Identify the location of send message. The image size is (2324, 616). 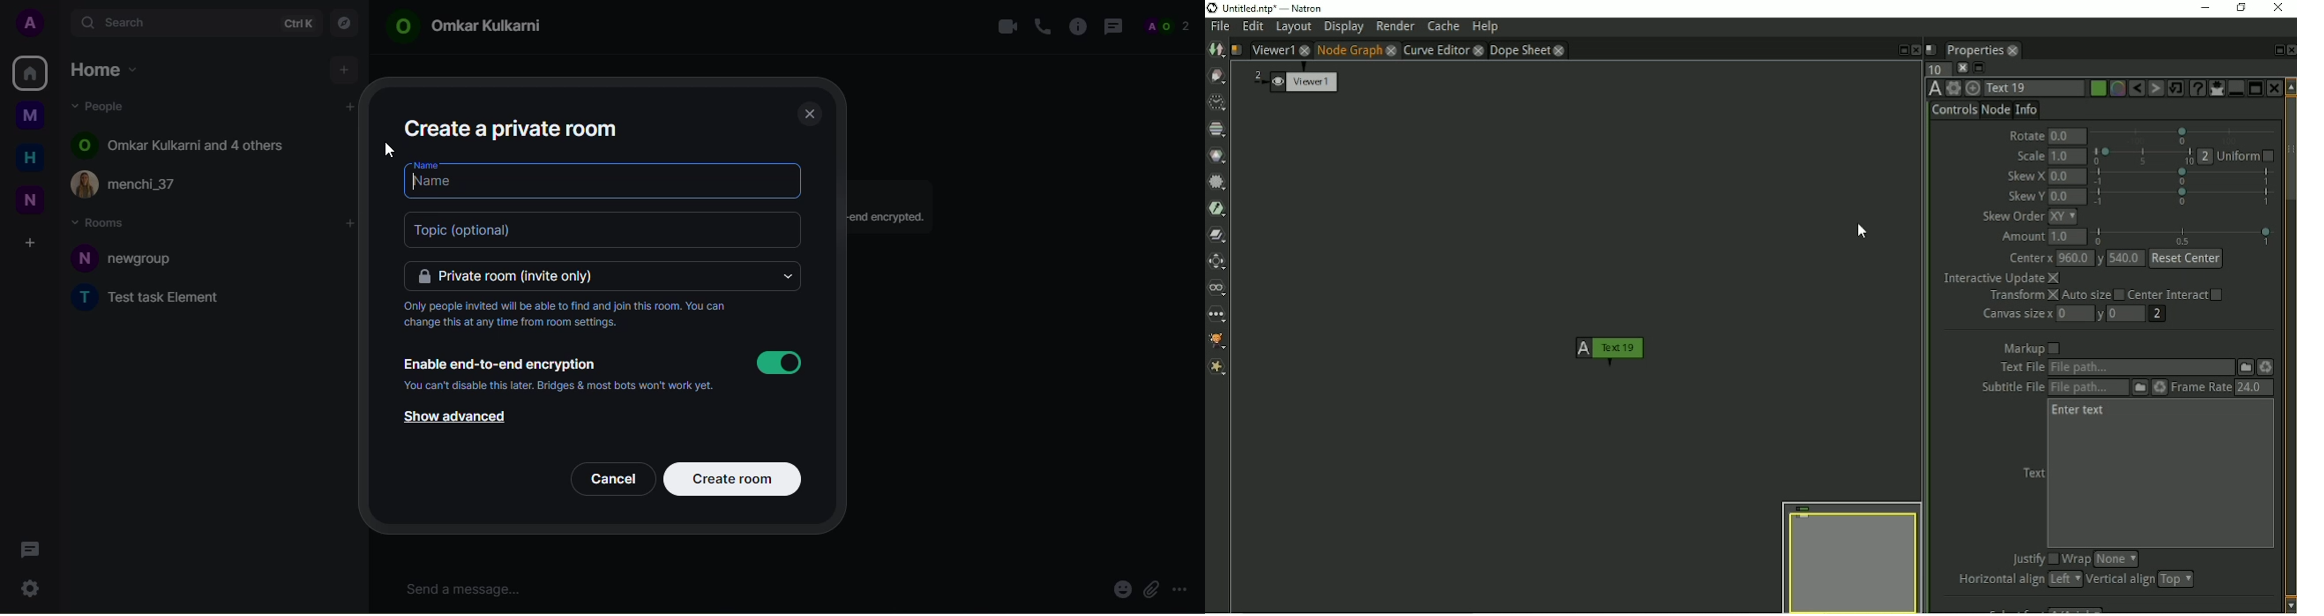
(468, 589).